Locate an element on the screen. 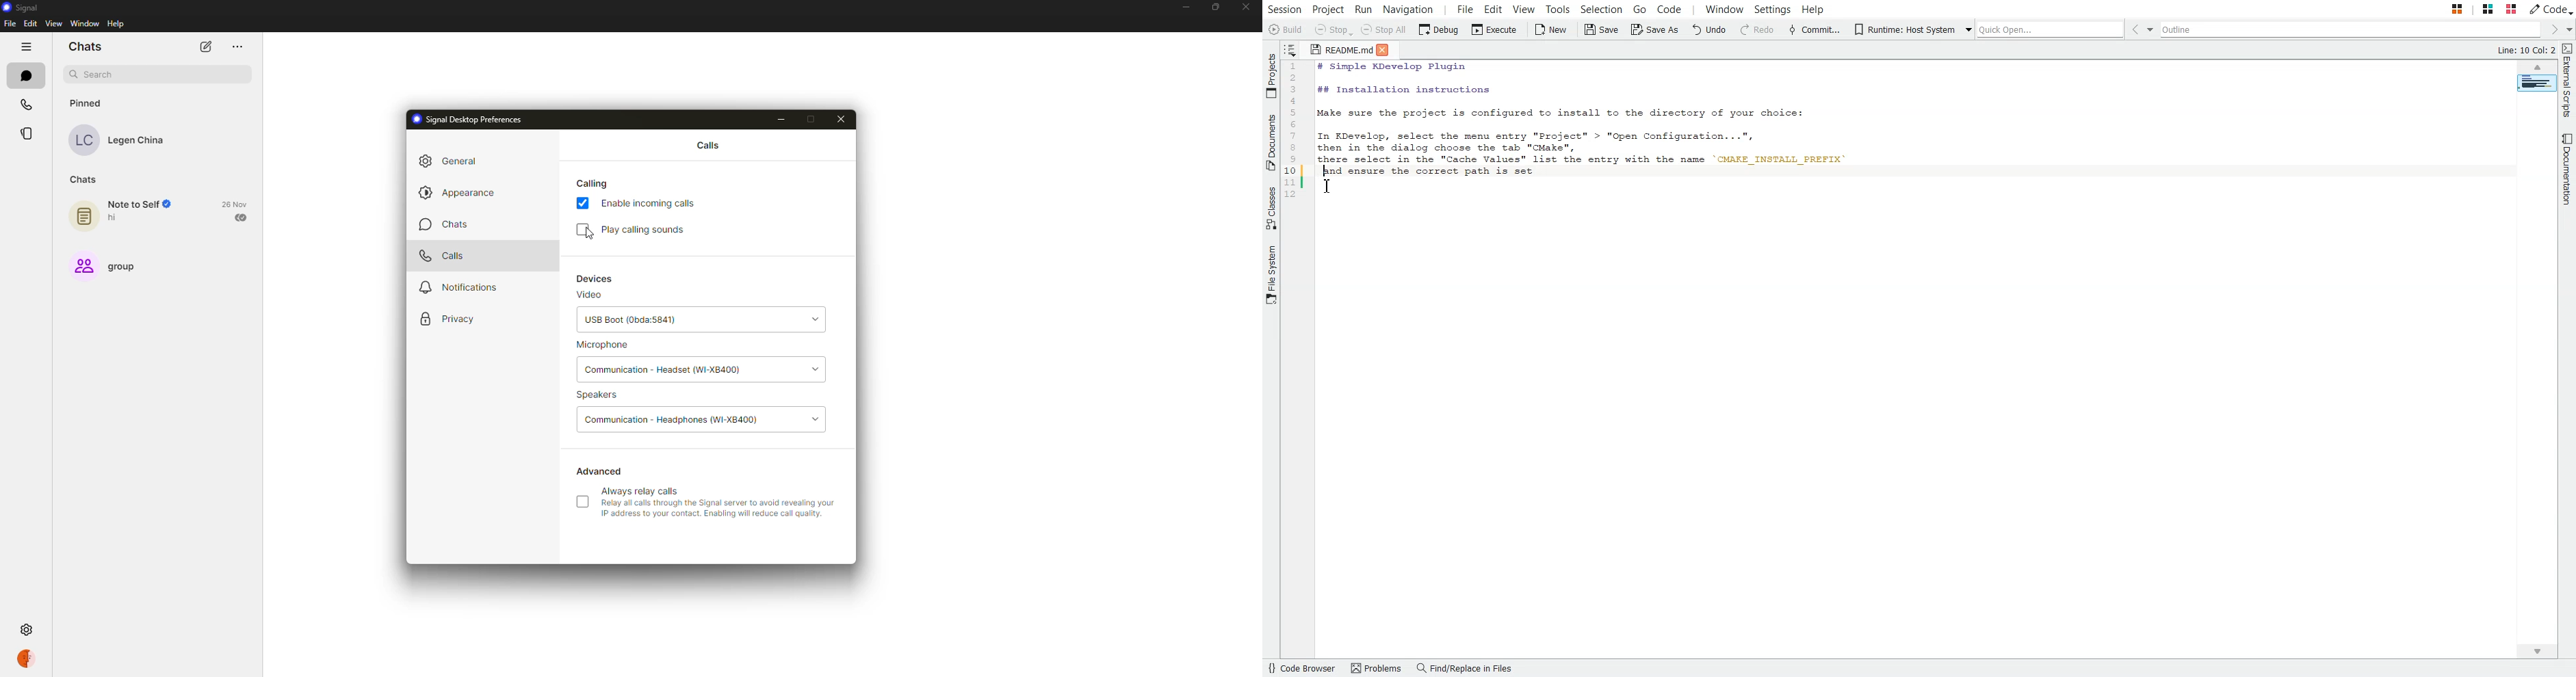  signal desktop preferences is located at coordinates (468, 120).